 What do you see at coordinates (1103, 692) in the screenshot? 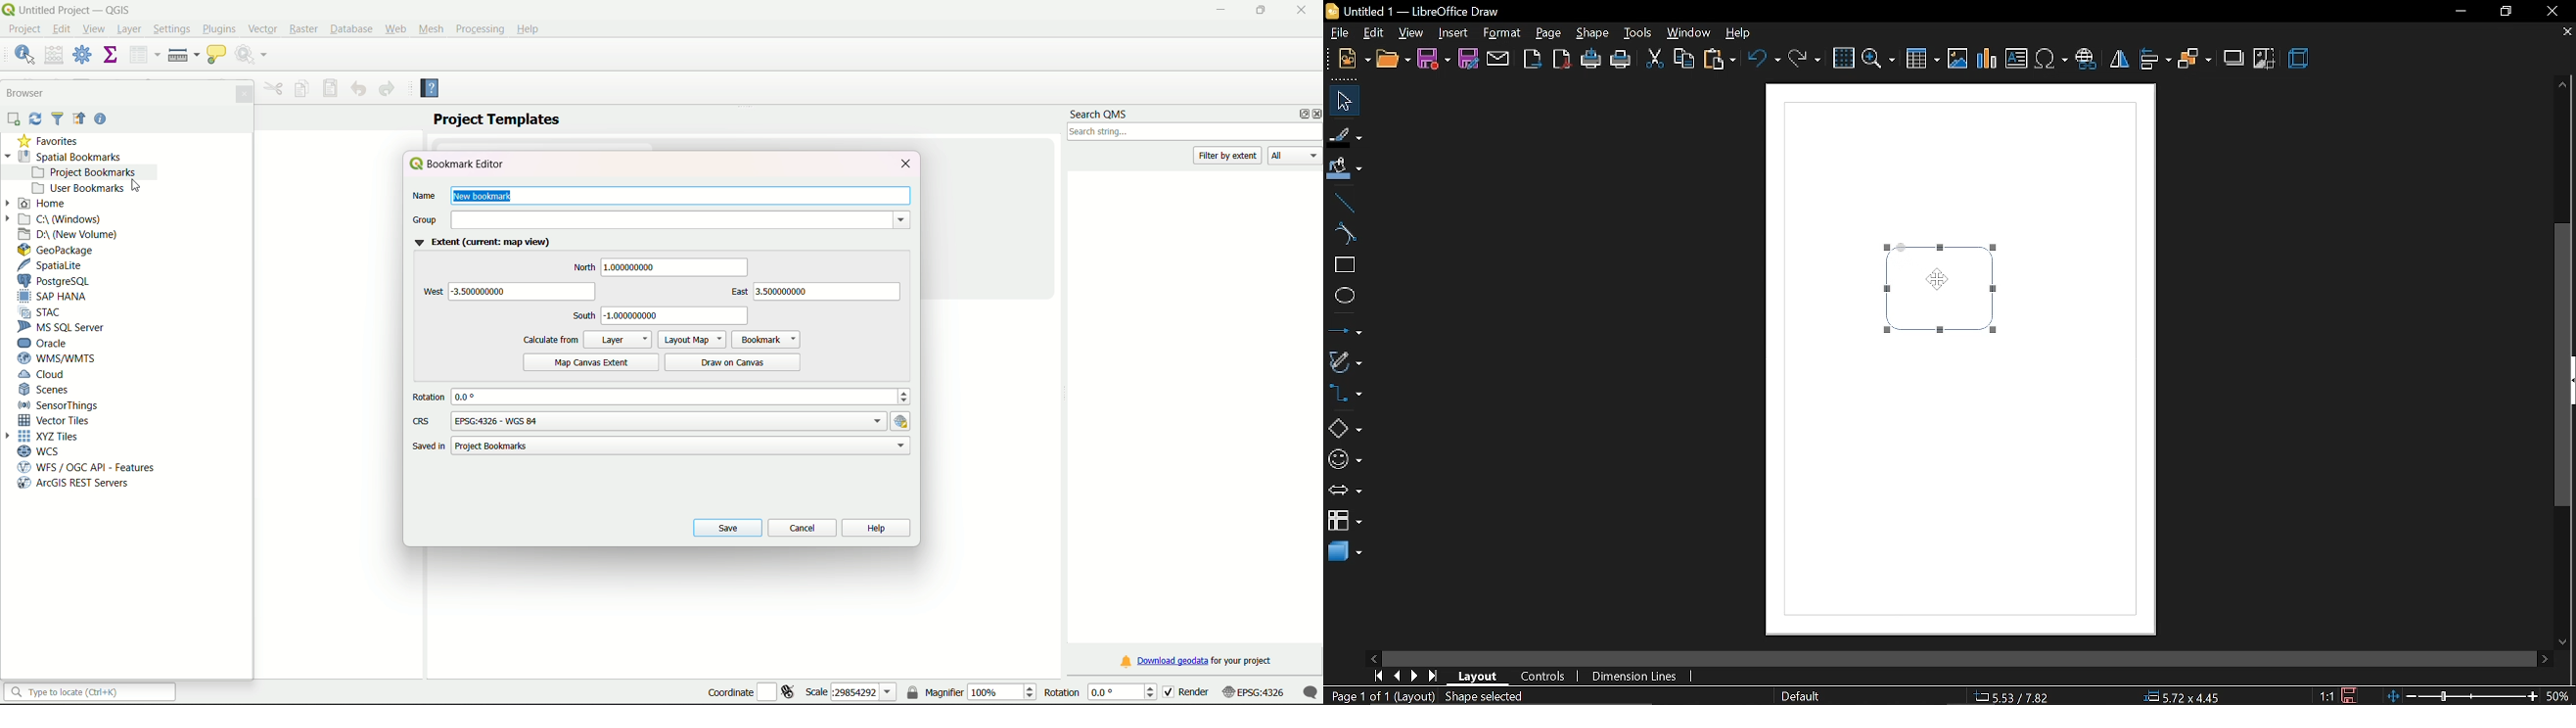
I see `rotation` at bounding box center [1103, 692].